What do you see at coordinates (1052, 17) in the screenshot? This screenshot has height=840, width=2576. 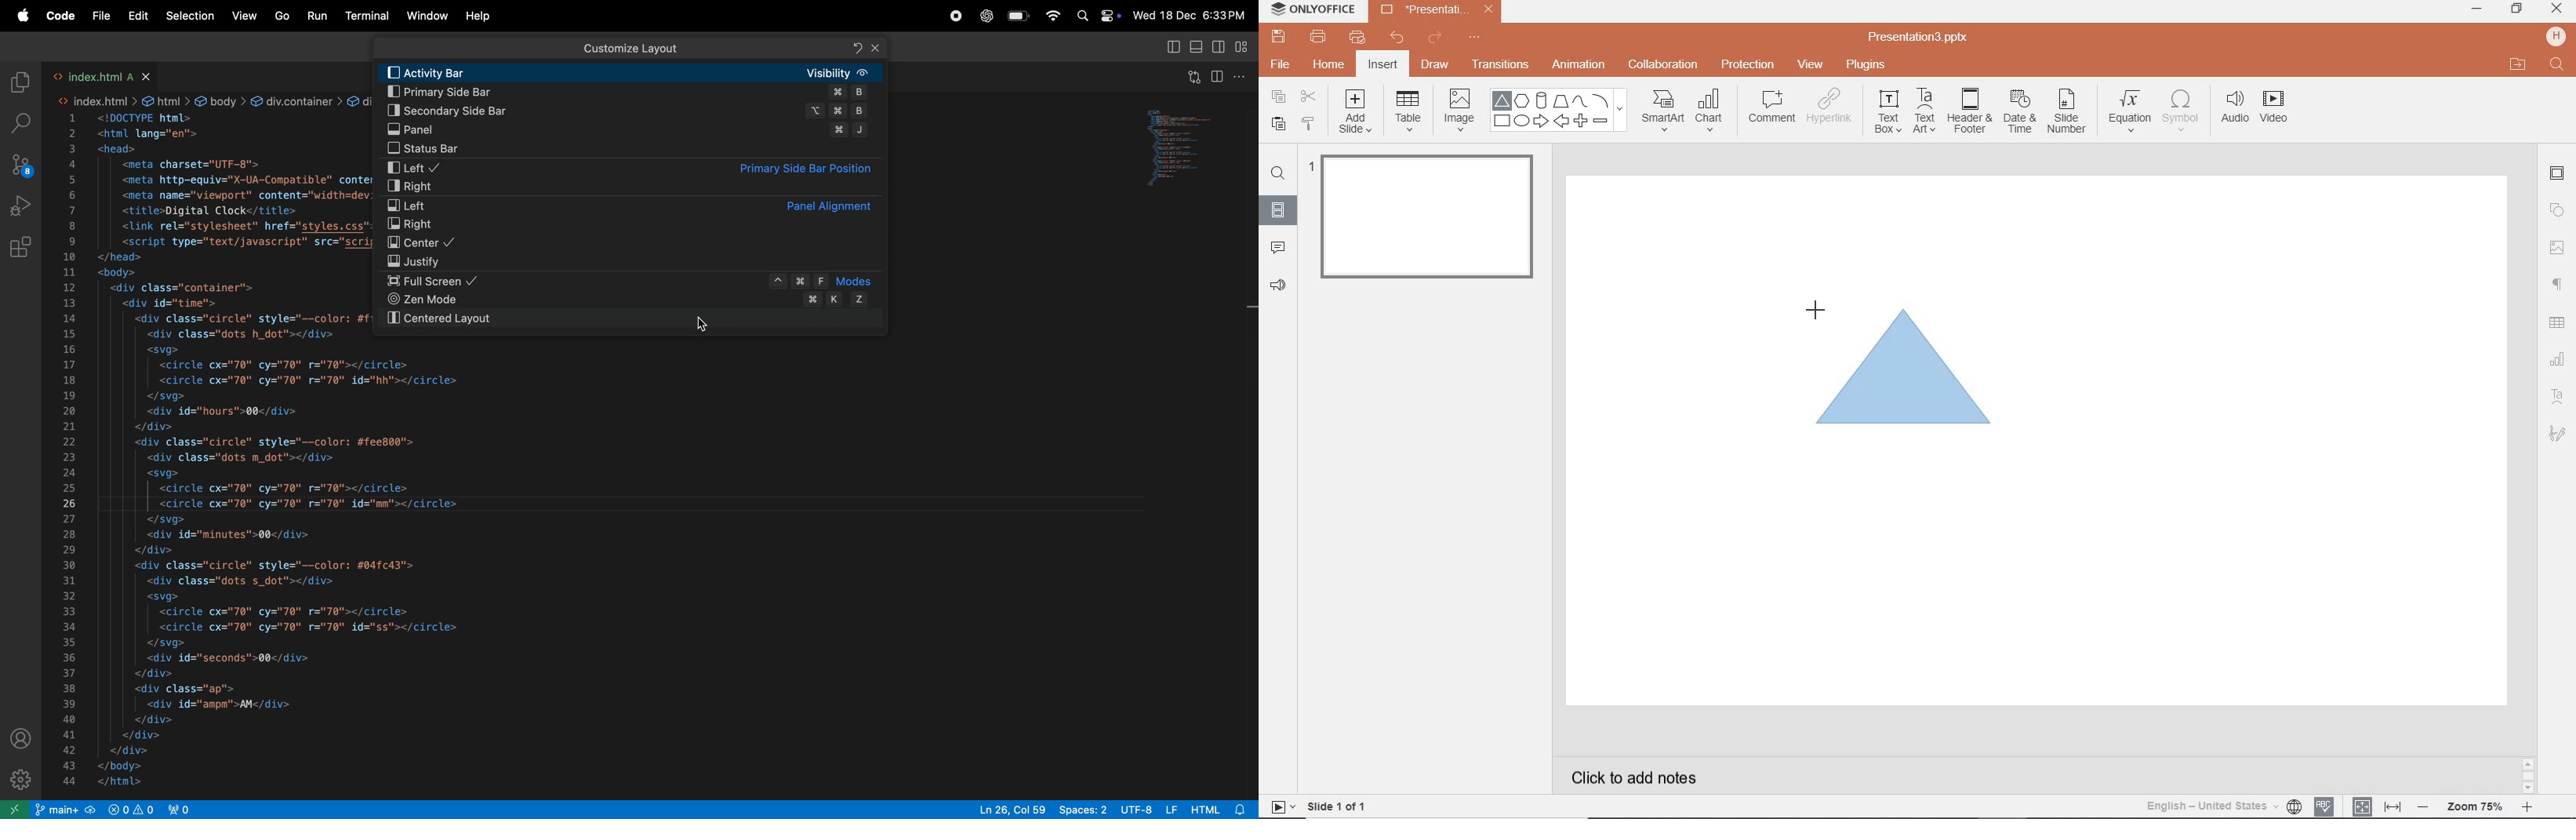 I see `Wifi` at bounding box center [1052, 17].